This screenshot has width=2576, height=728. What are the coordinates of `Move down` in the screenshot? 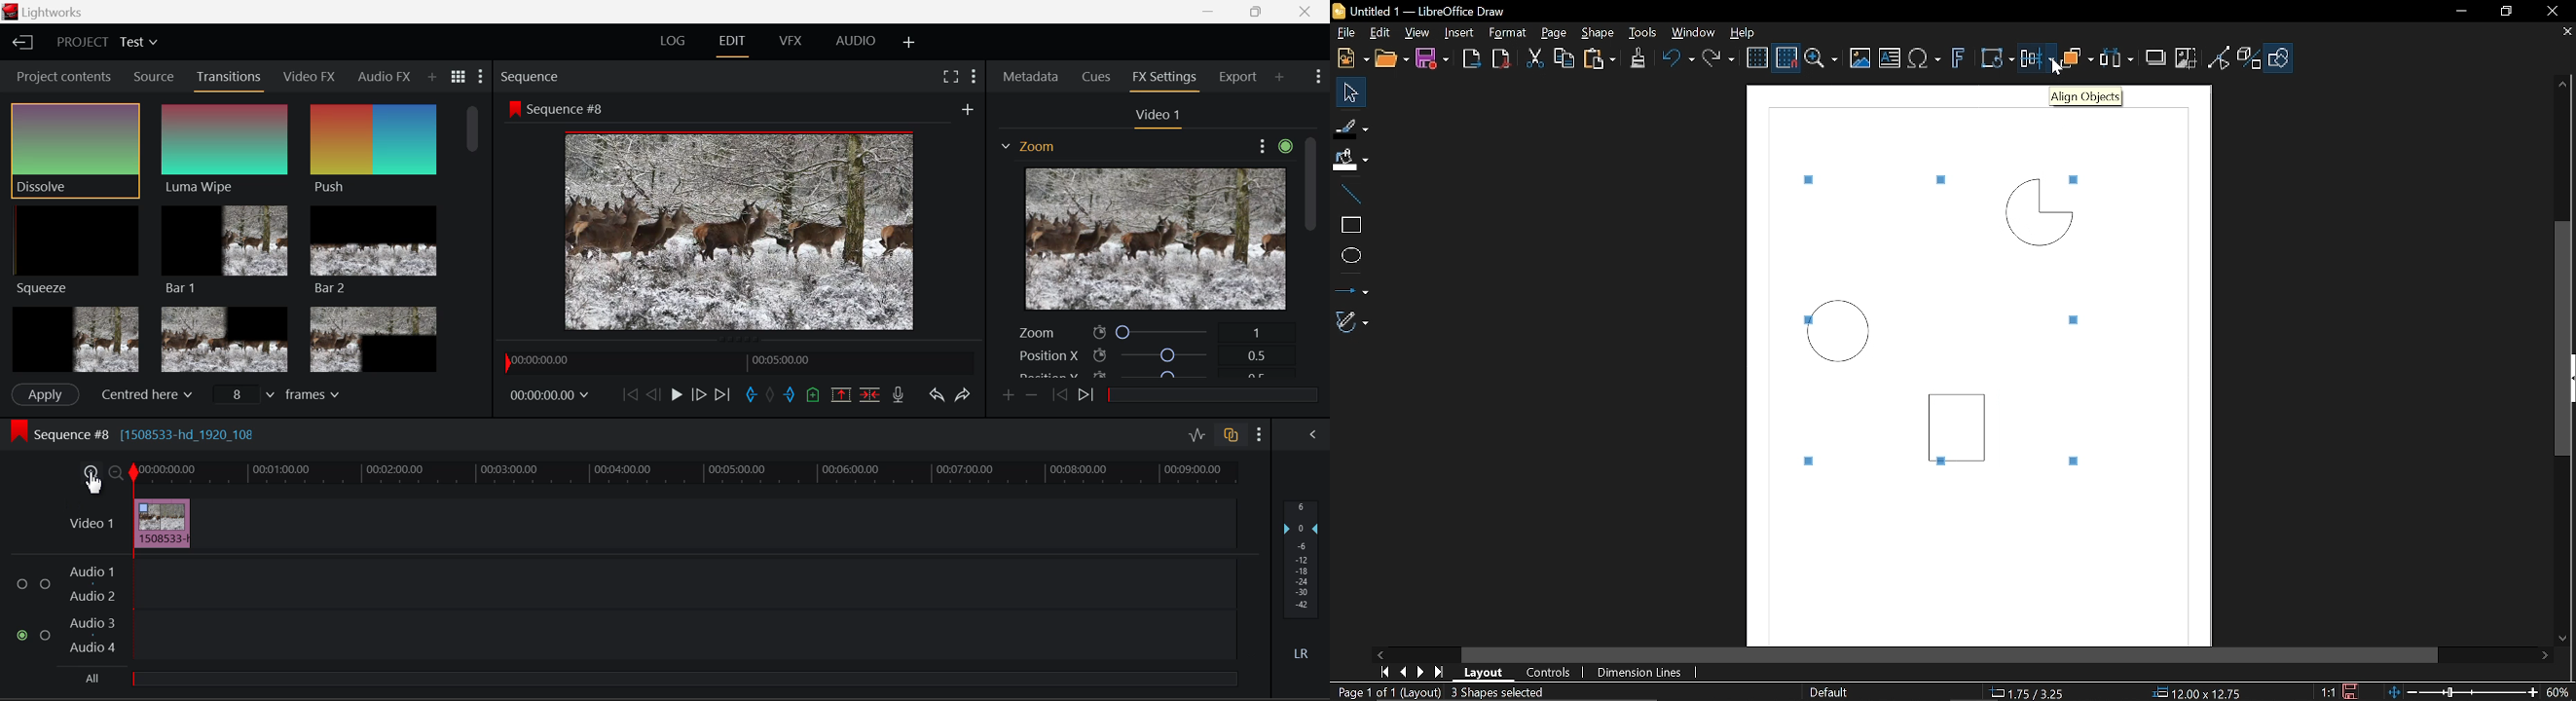 It's located at (2562, 641).